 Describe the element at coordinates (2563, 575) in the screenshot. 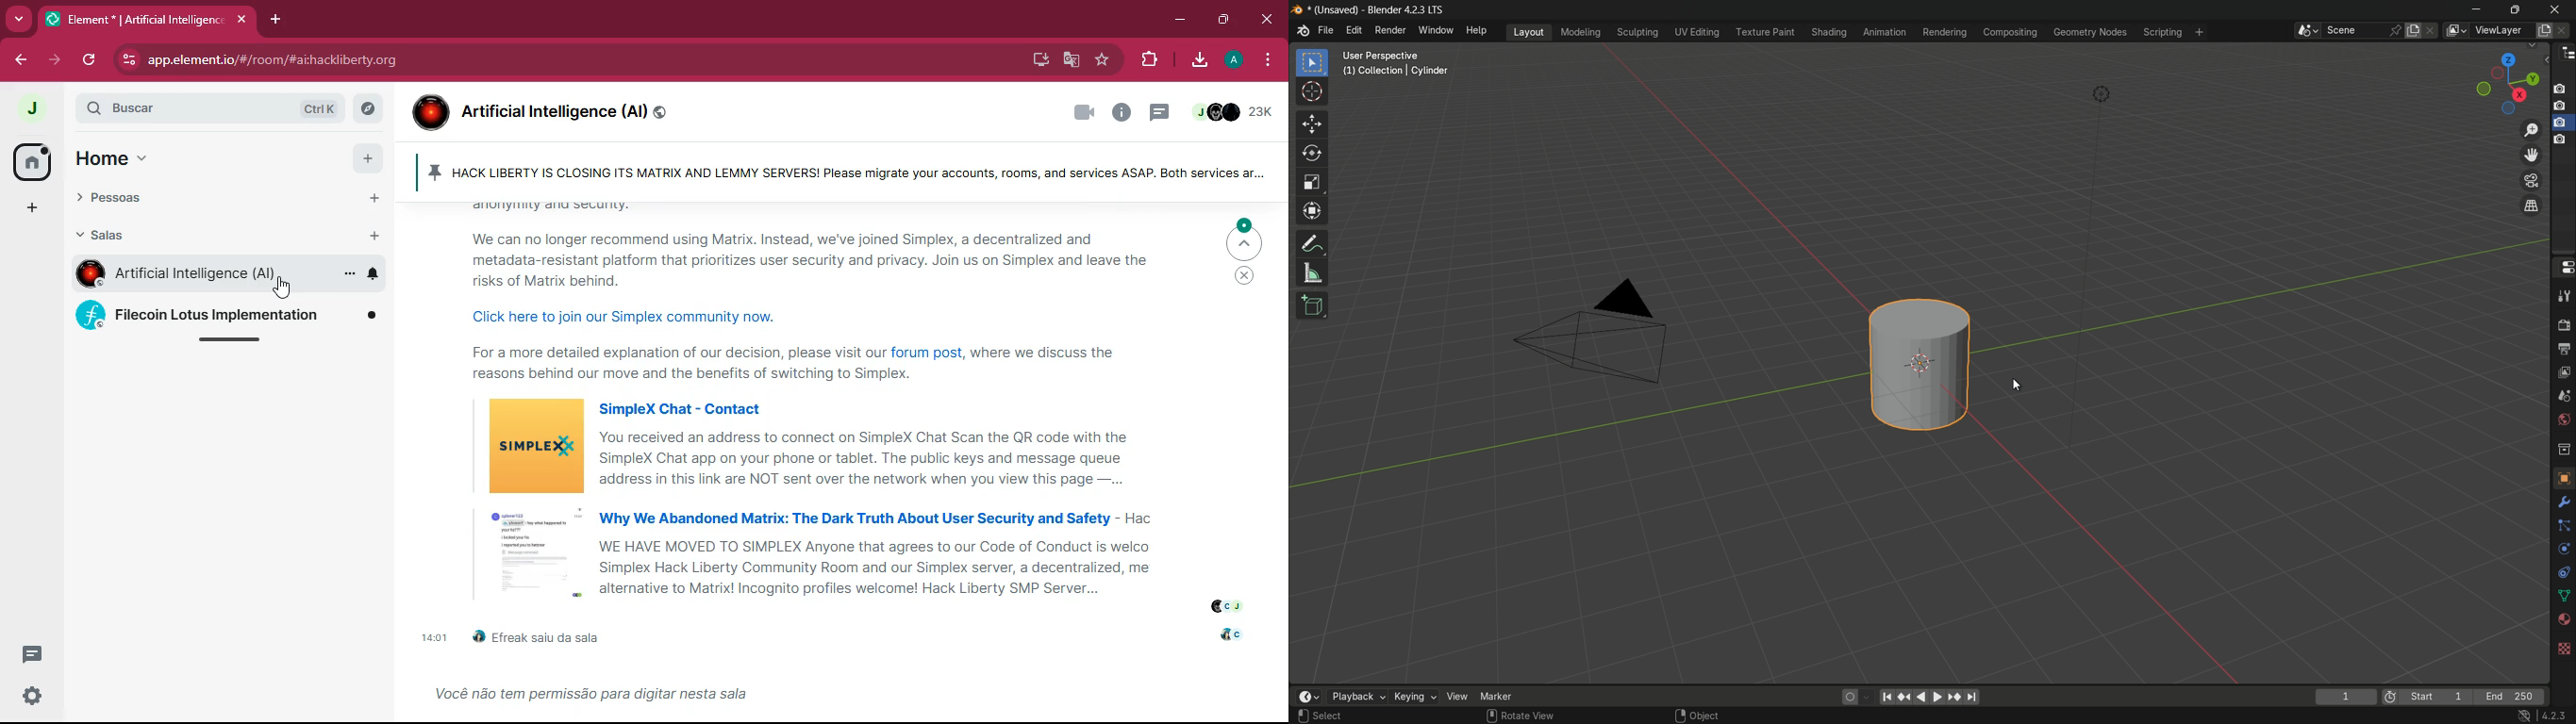

I see `constraints` at that location.